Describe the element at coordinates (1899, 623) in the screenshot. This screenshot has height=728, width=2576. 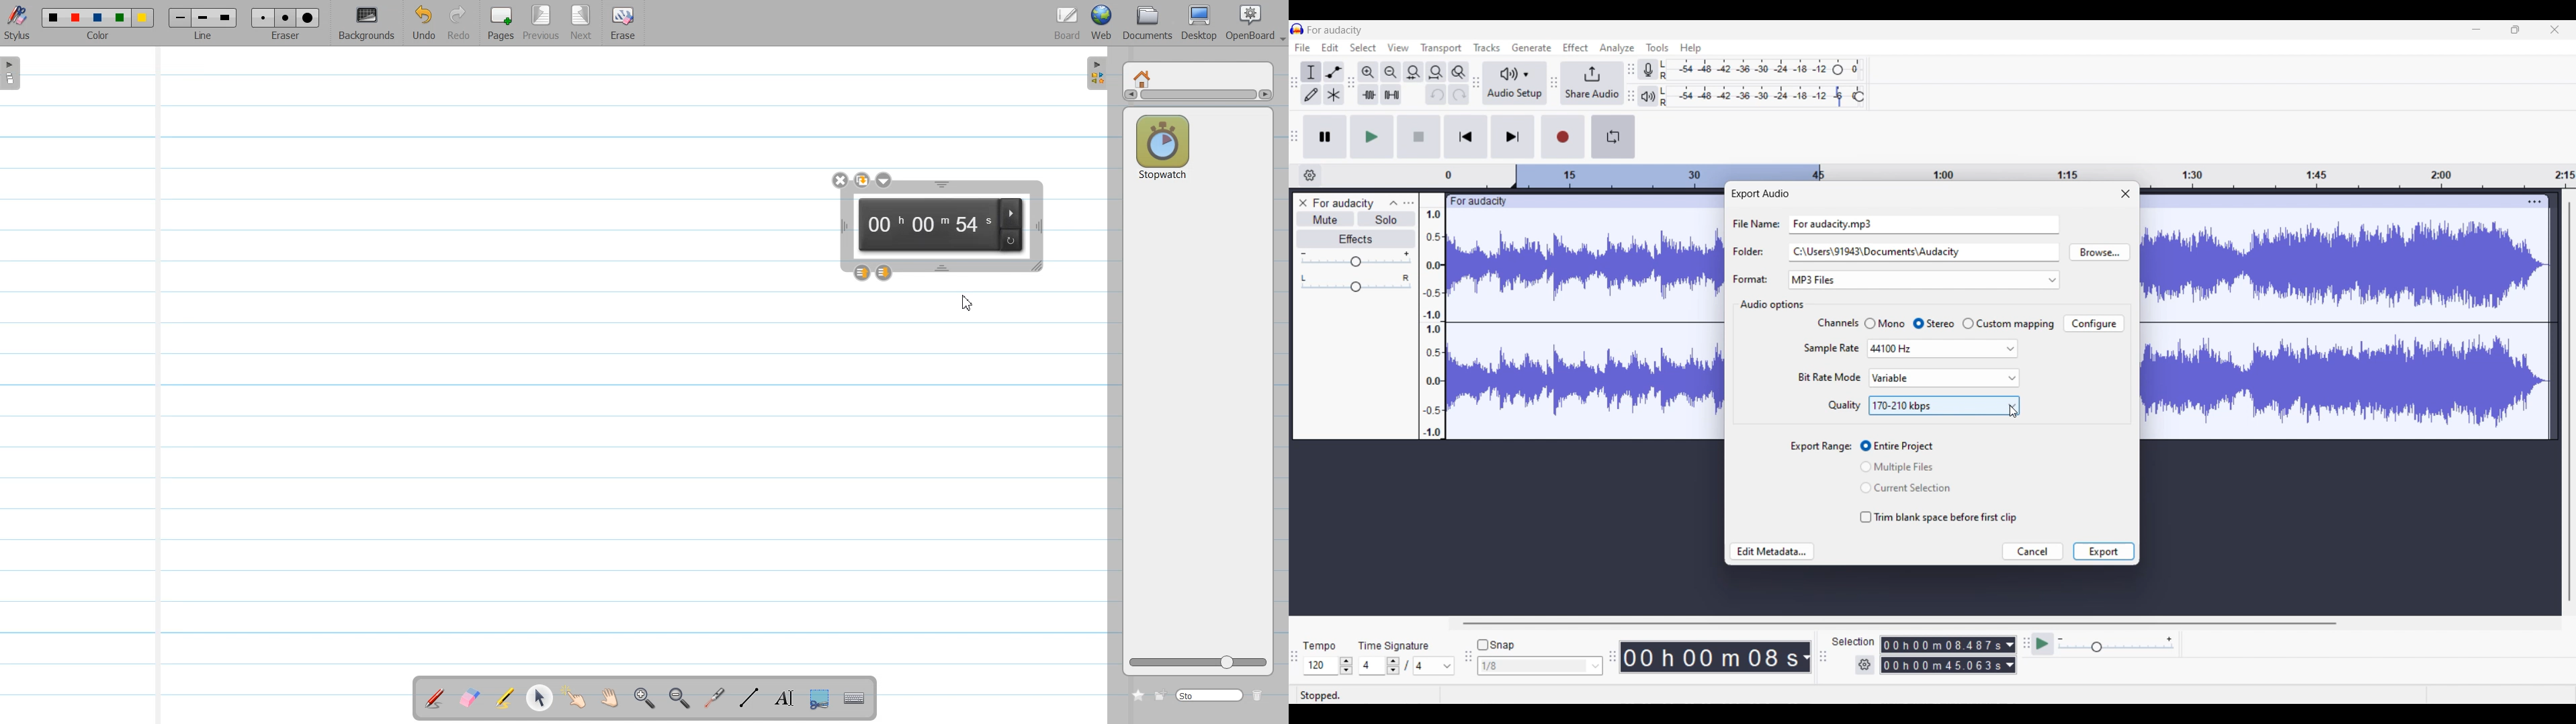
I see `Horizontal slide bar` at that location.